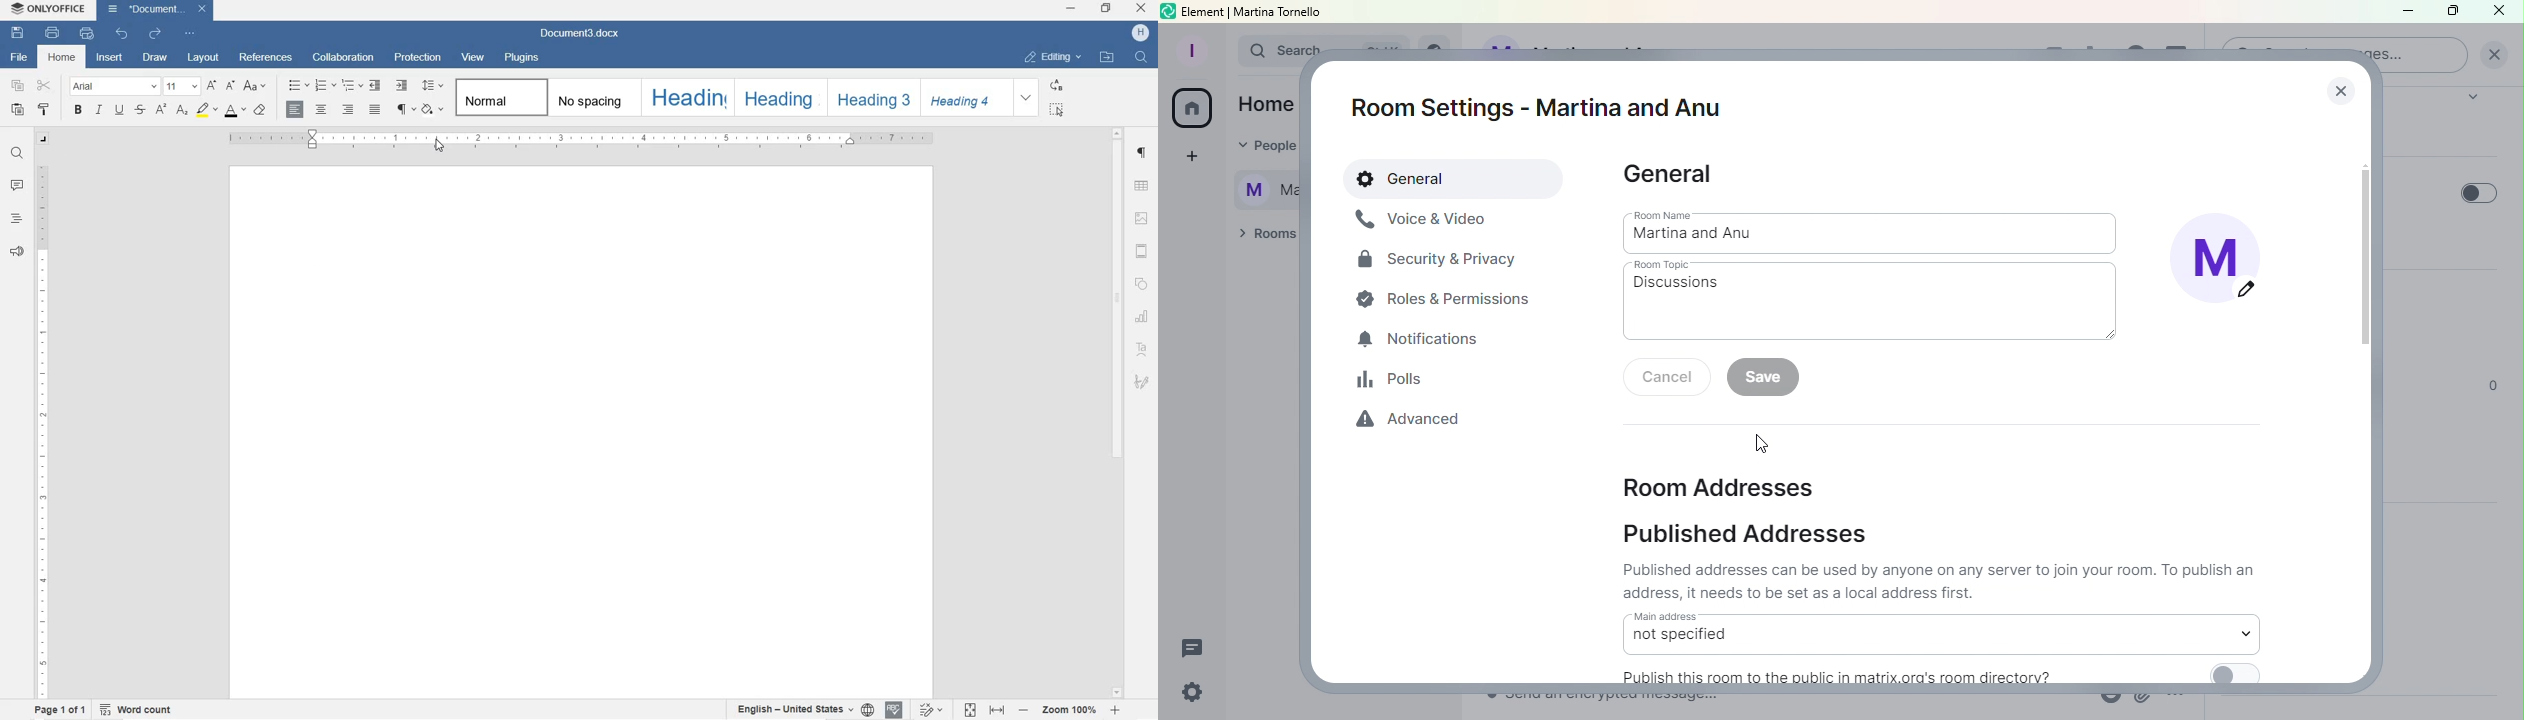 This screenshot has width=2548, height=728. Describe the element at coordinates (1397, 379) in the screenshot. I see `Polls` at that location.